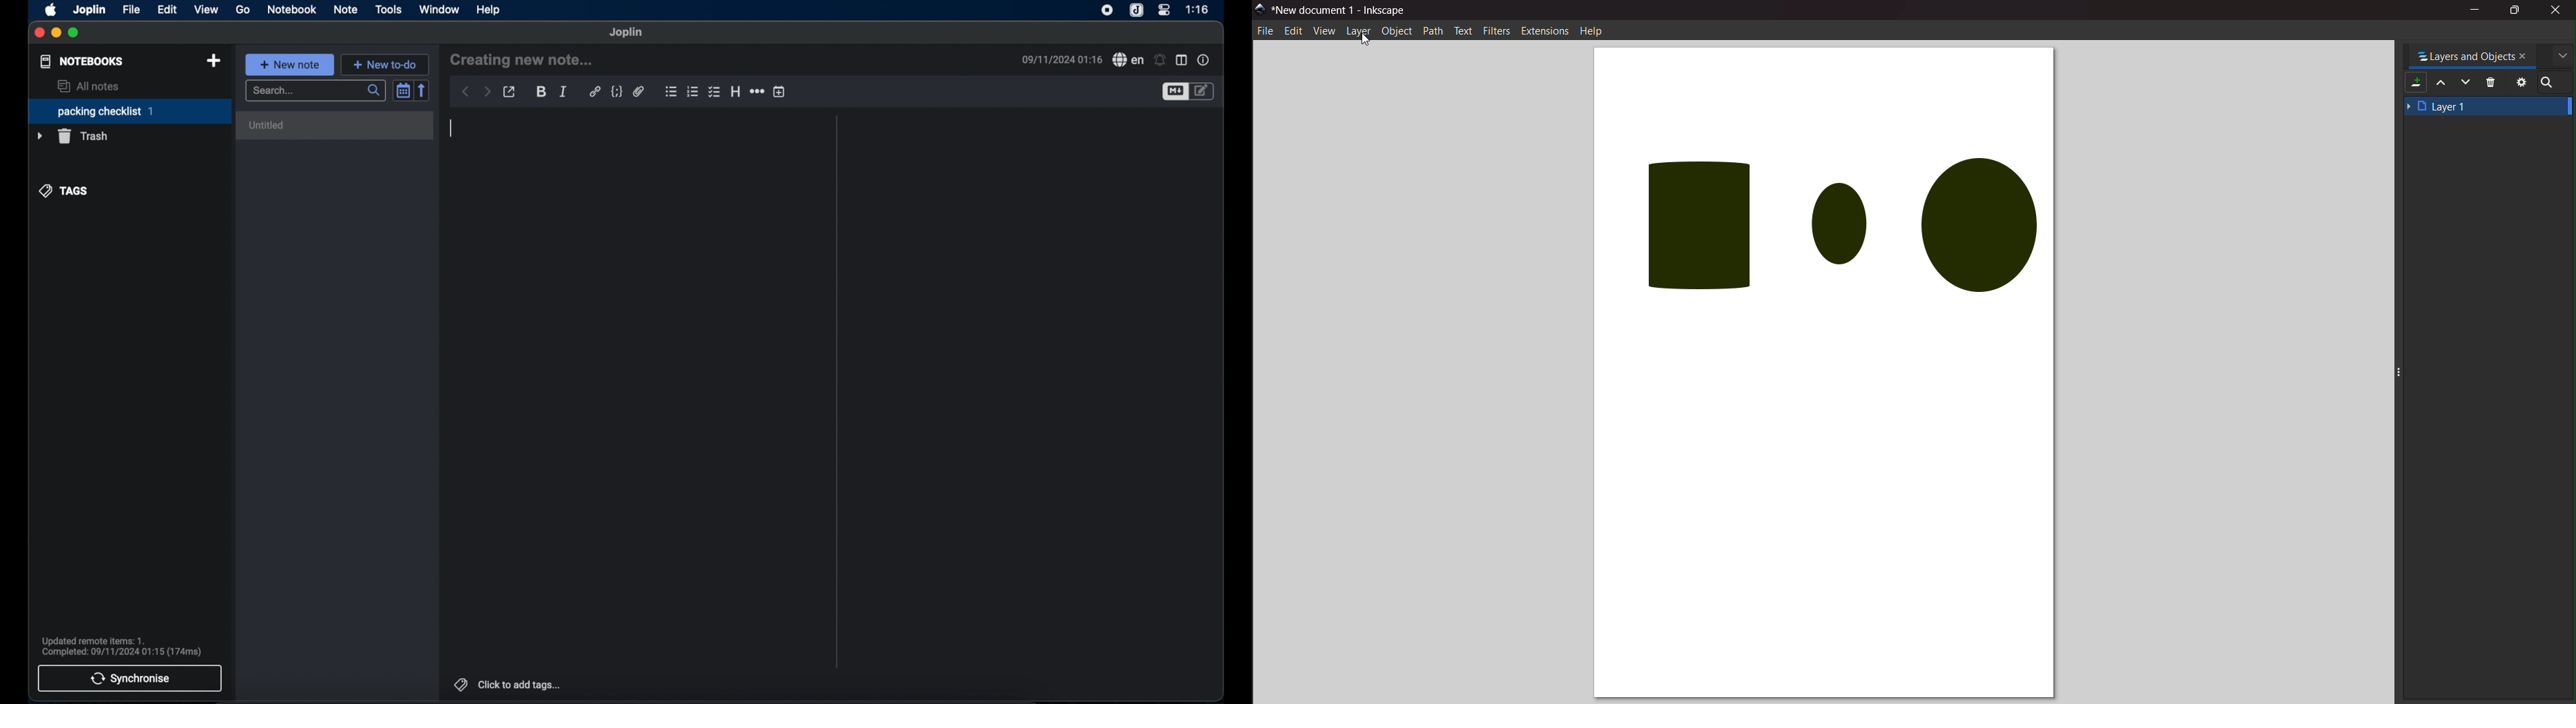  Describe the element at coordinates (168, 9) in the screenshot. I see `edit` at that location.